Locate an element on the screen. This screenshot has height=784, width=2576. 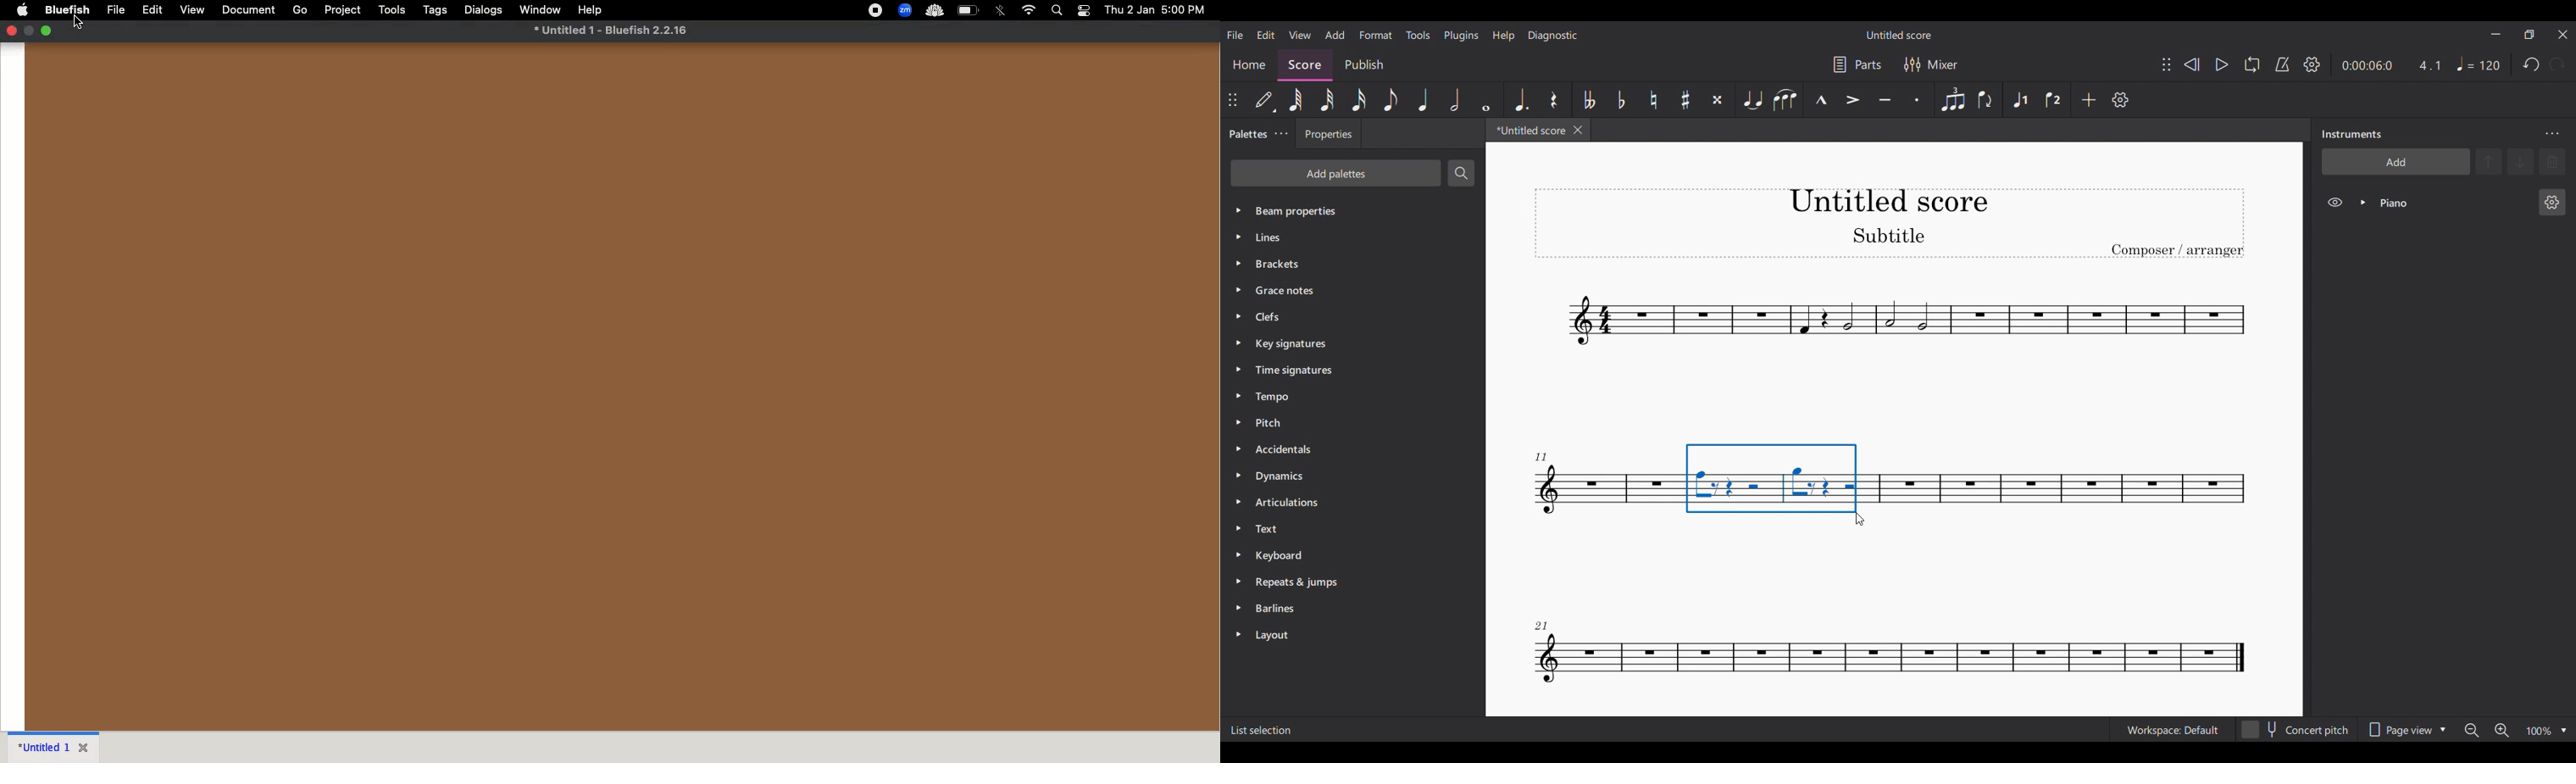
Palettes, current panel is located at coordinates (1245, 136).